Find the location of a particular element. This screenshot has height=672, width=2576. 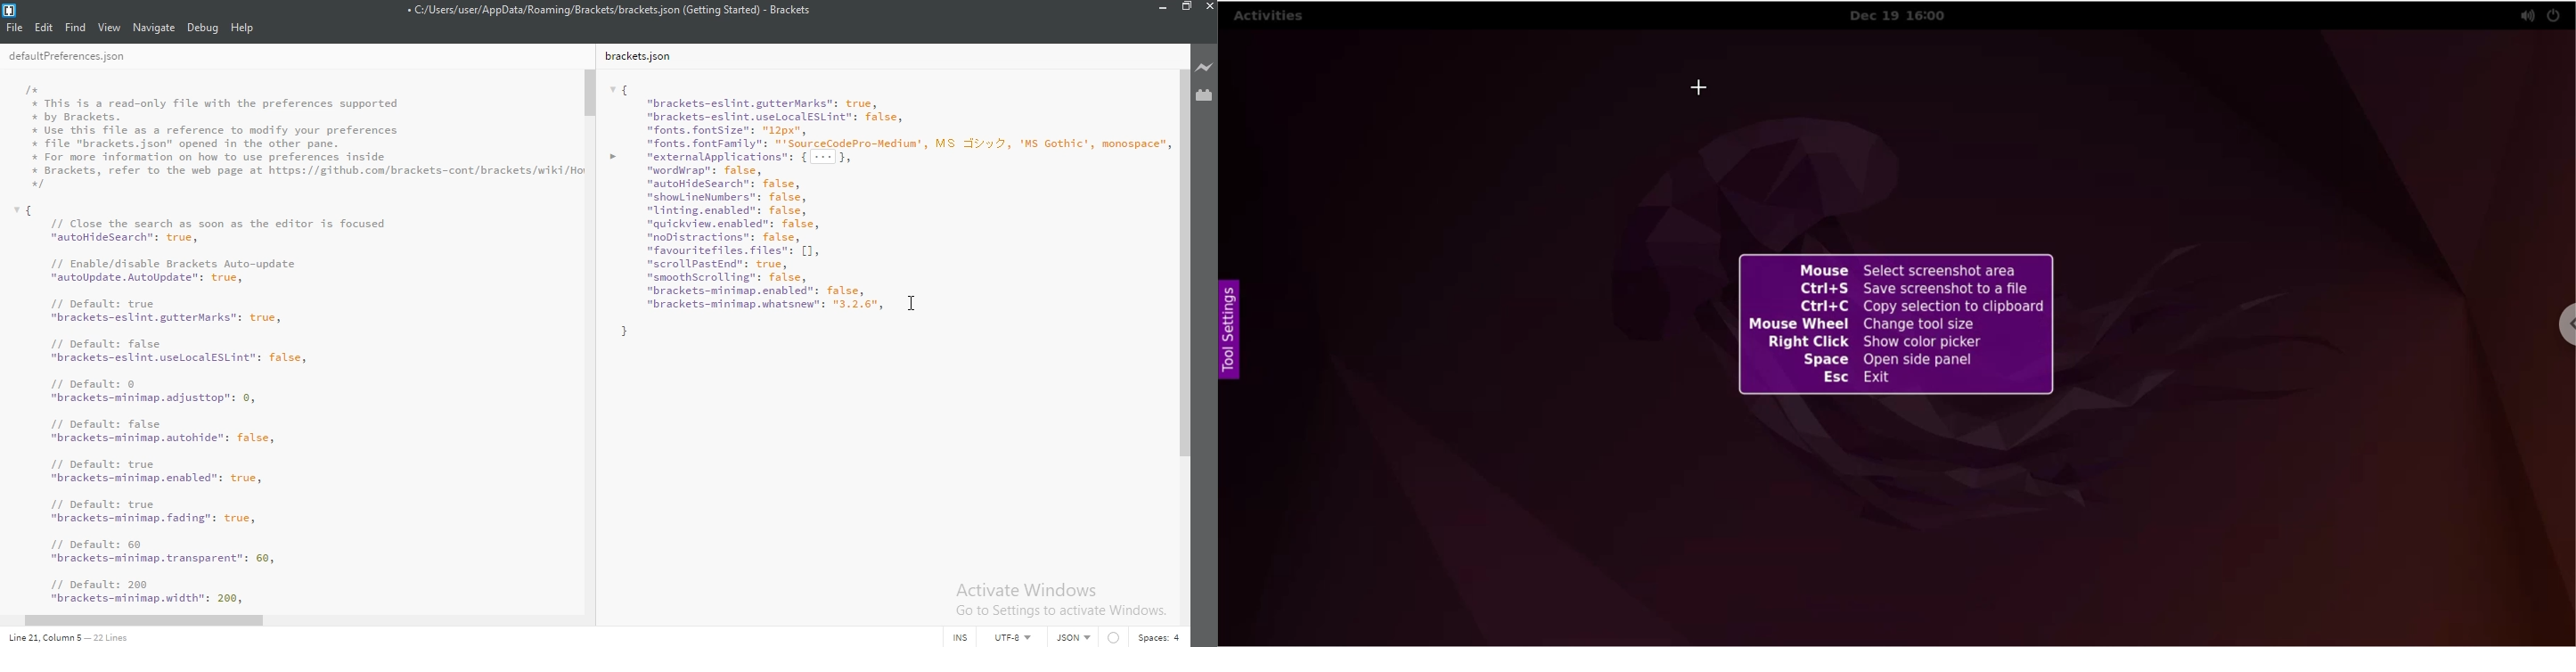

Line 21, column 2 - 21 lines is located at coordinates (73, 637).